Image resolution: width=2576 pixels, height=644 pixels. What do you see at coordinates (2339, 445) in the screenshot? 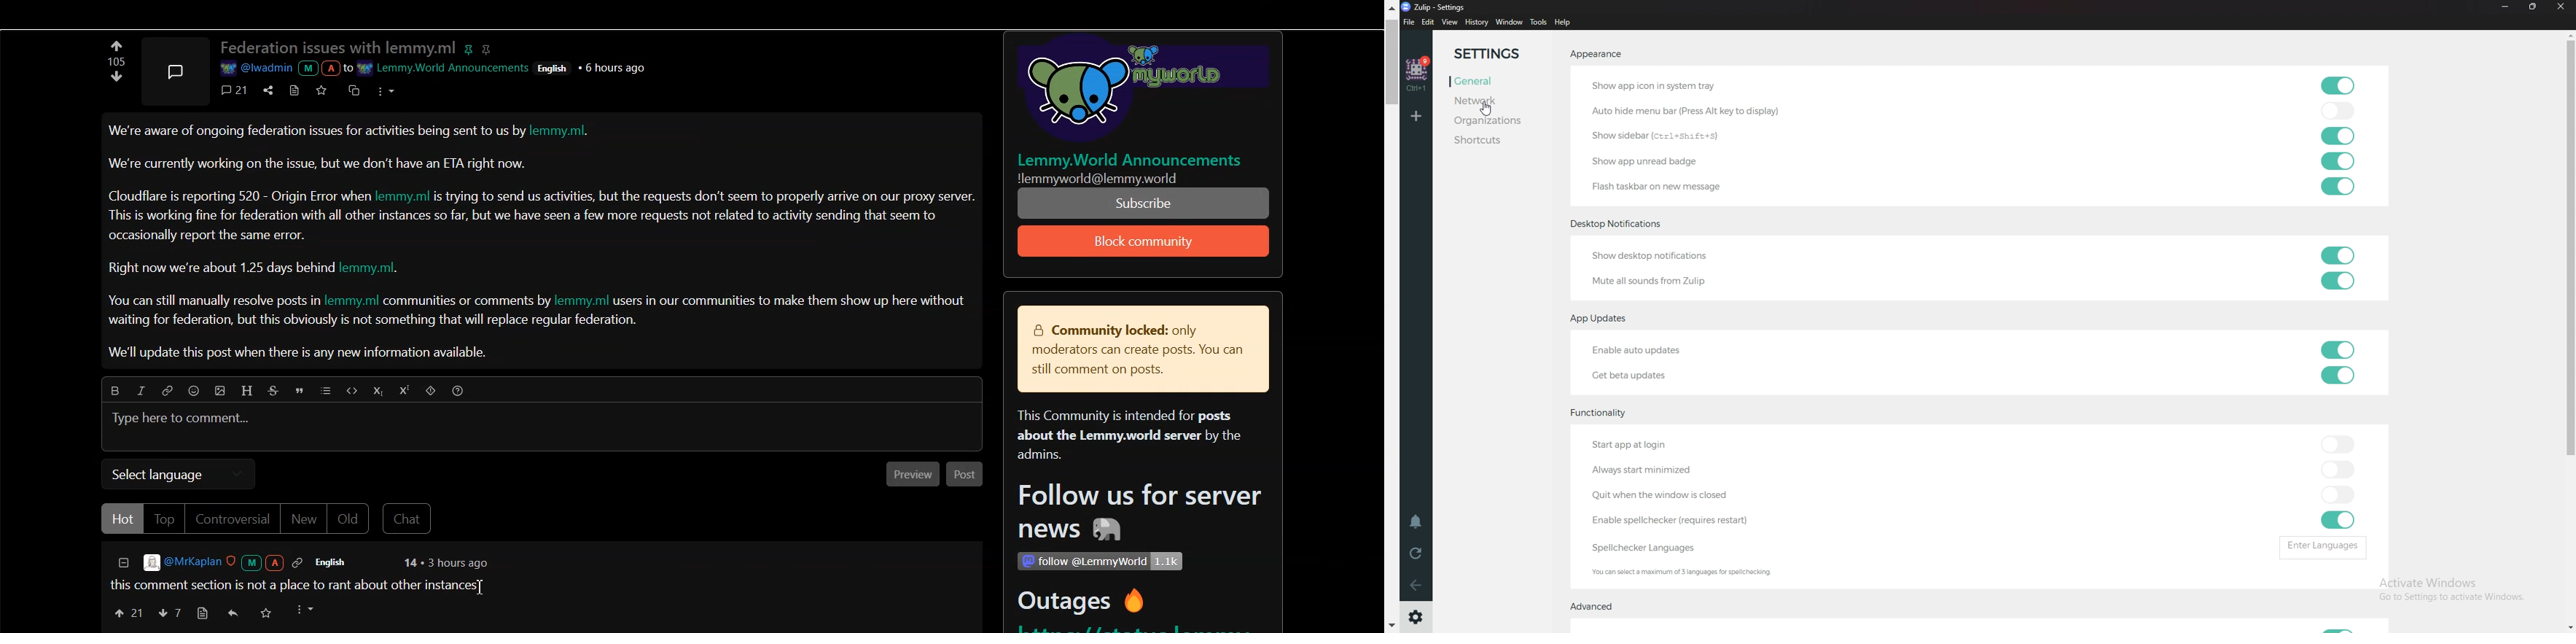
I see `toggle` at bounding box center [2339, 445].